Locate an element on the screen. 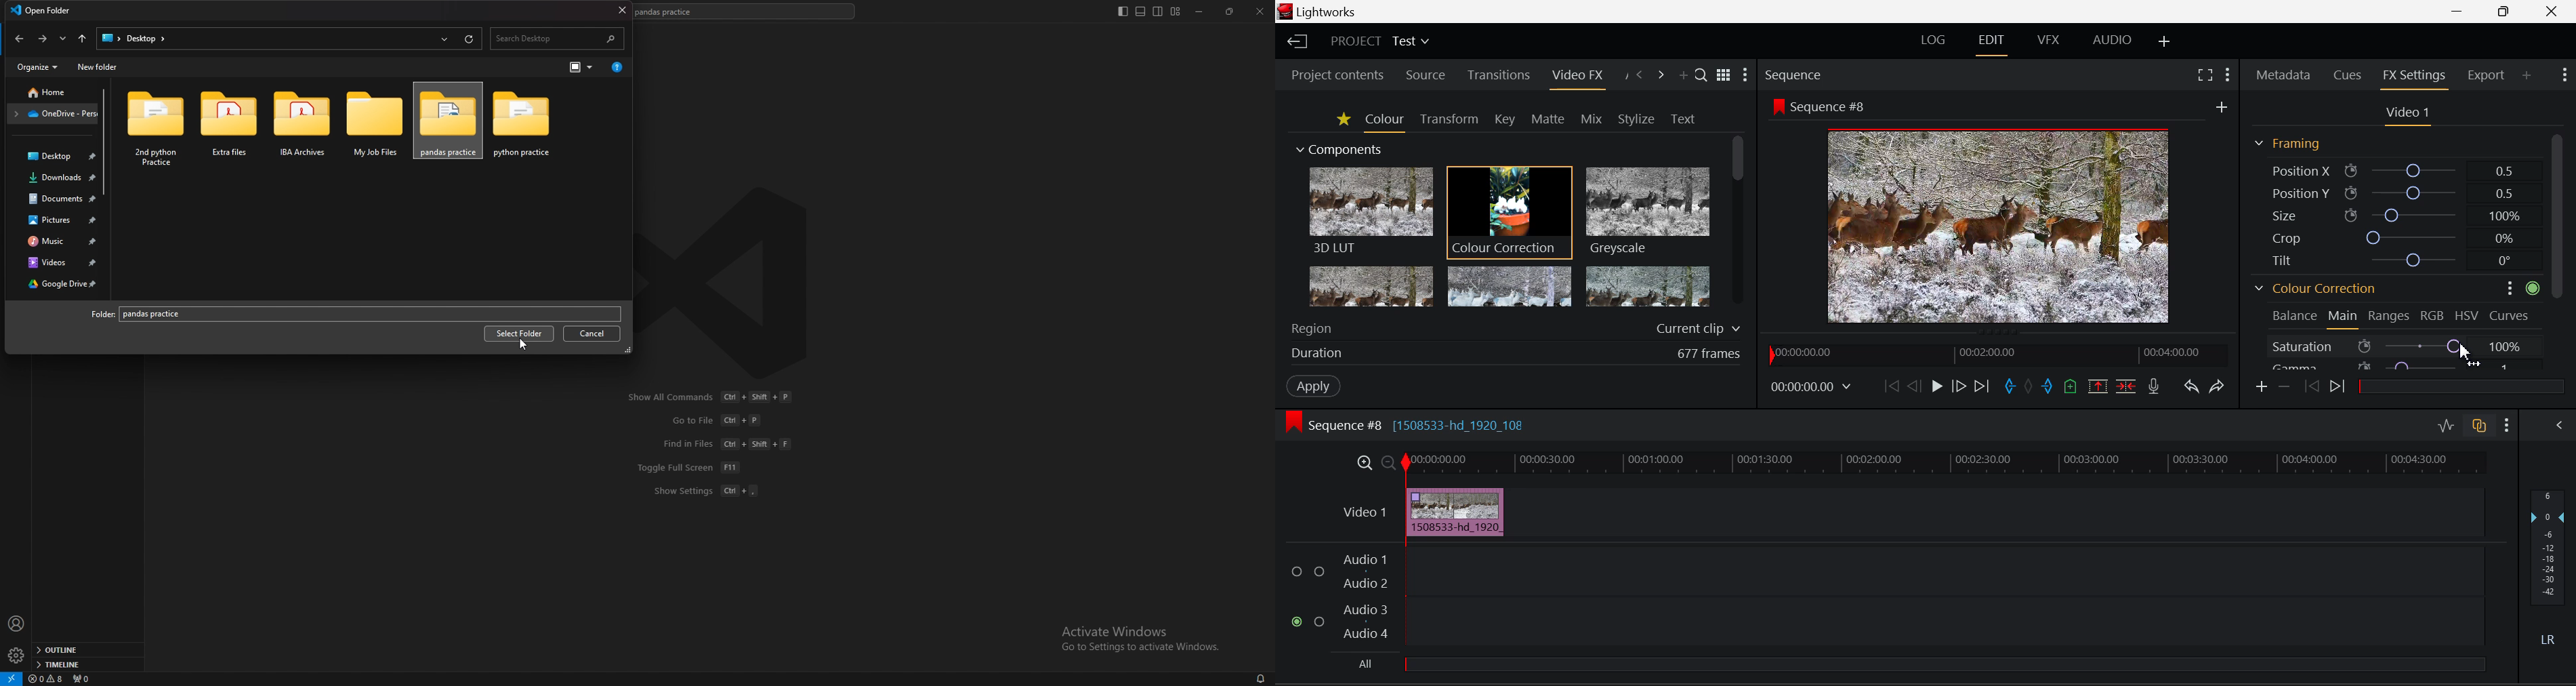 The width and height of the screenshot is (2576, 700). Audio Input Checkbox is located at coordinates (1296, 572).